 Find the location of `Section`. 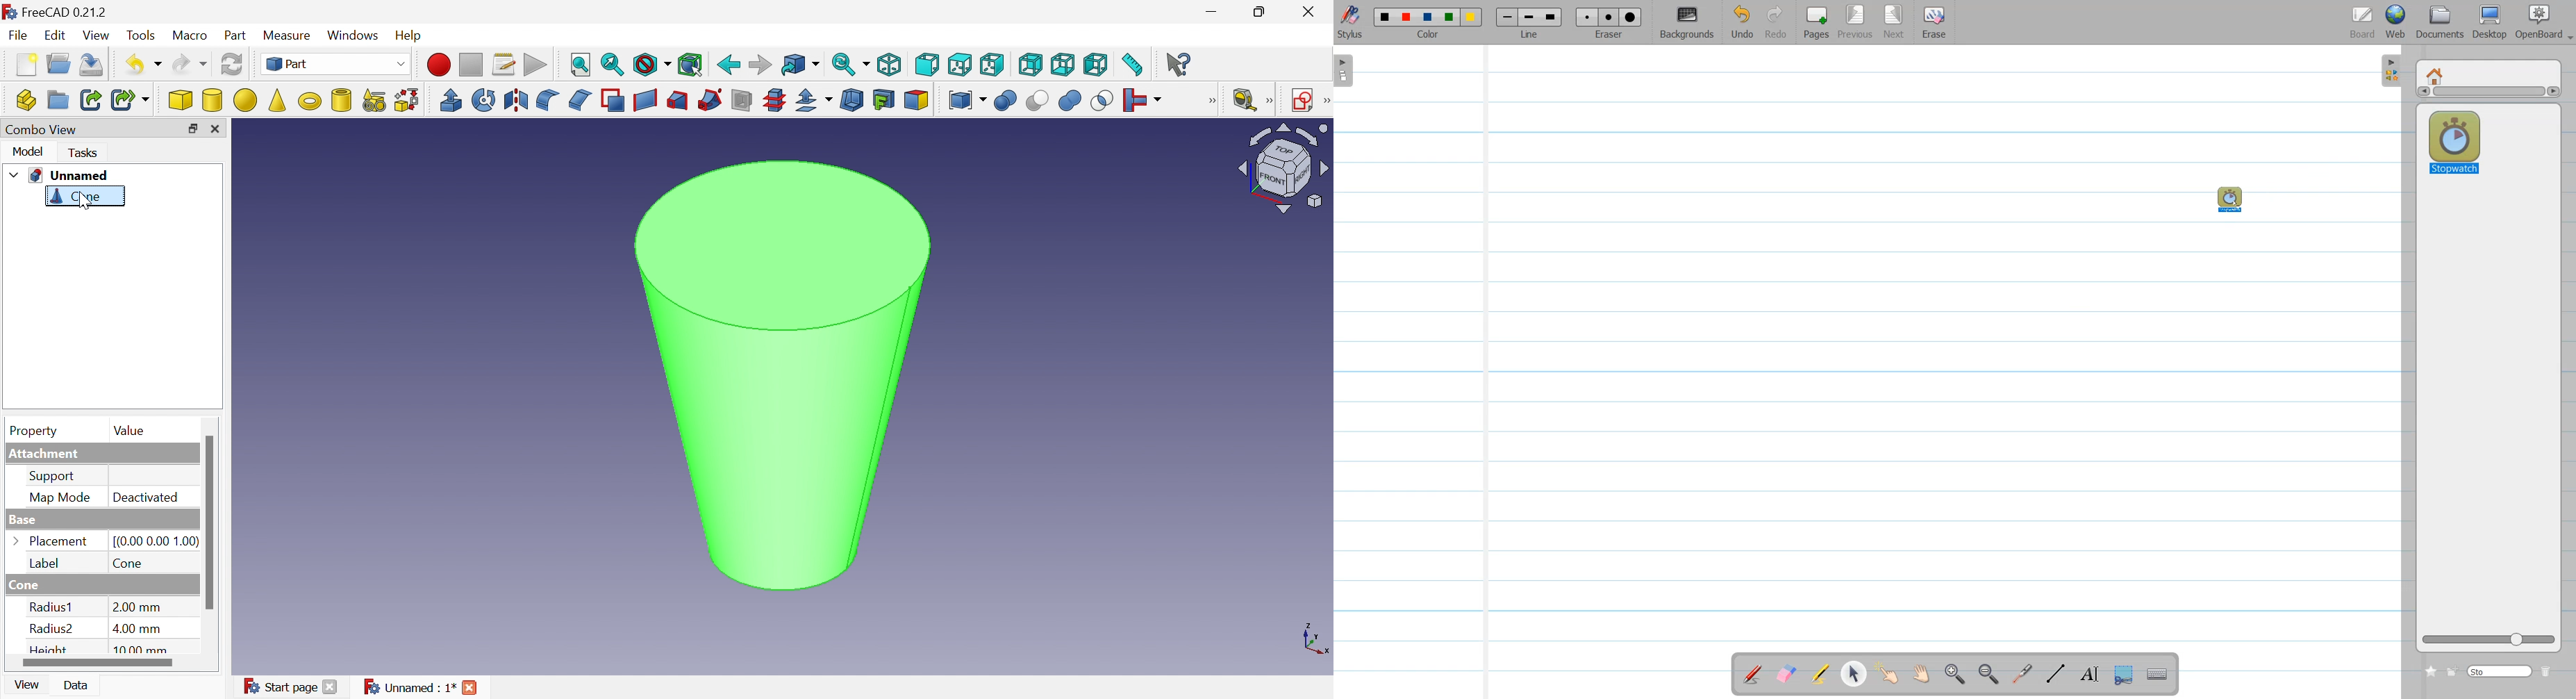

Section is located at coordinates (740, 100).